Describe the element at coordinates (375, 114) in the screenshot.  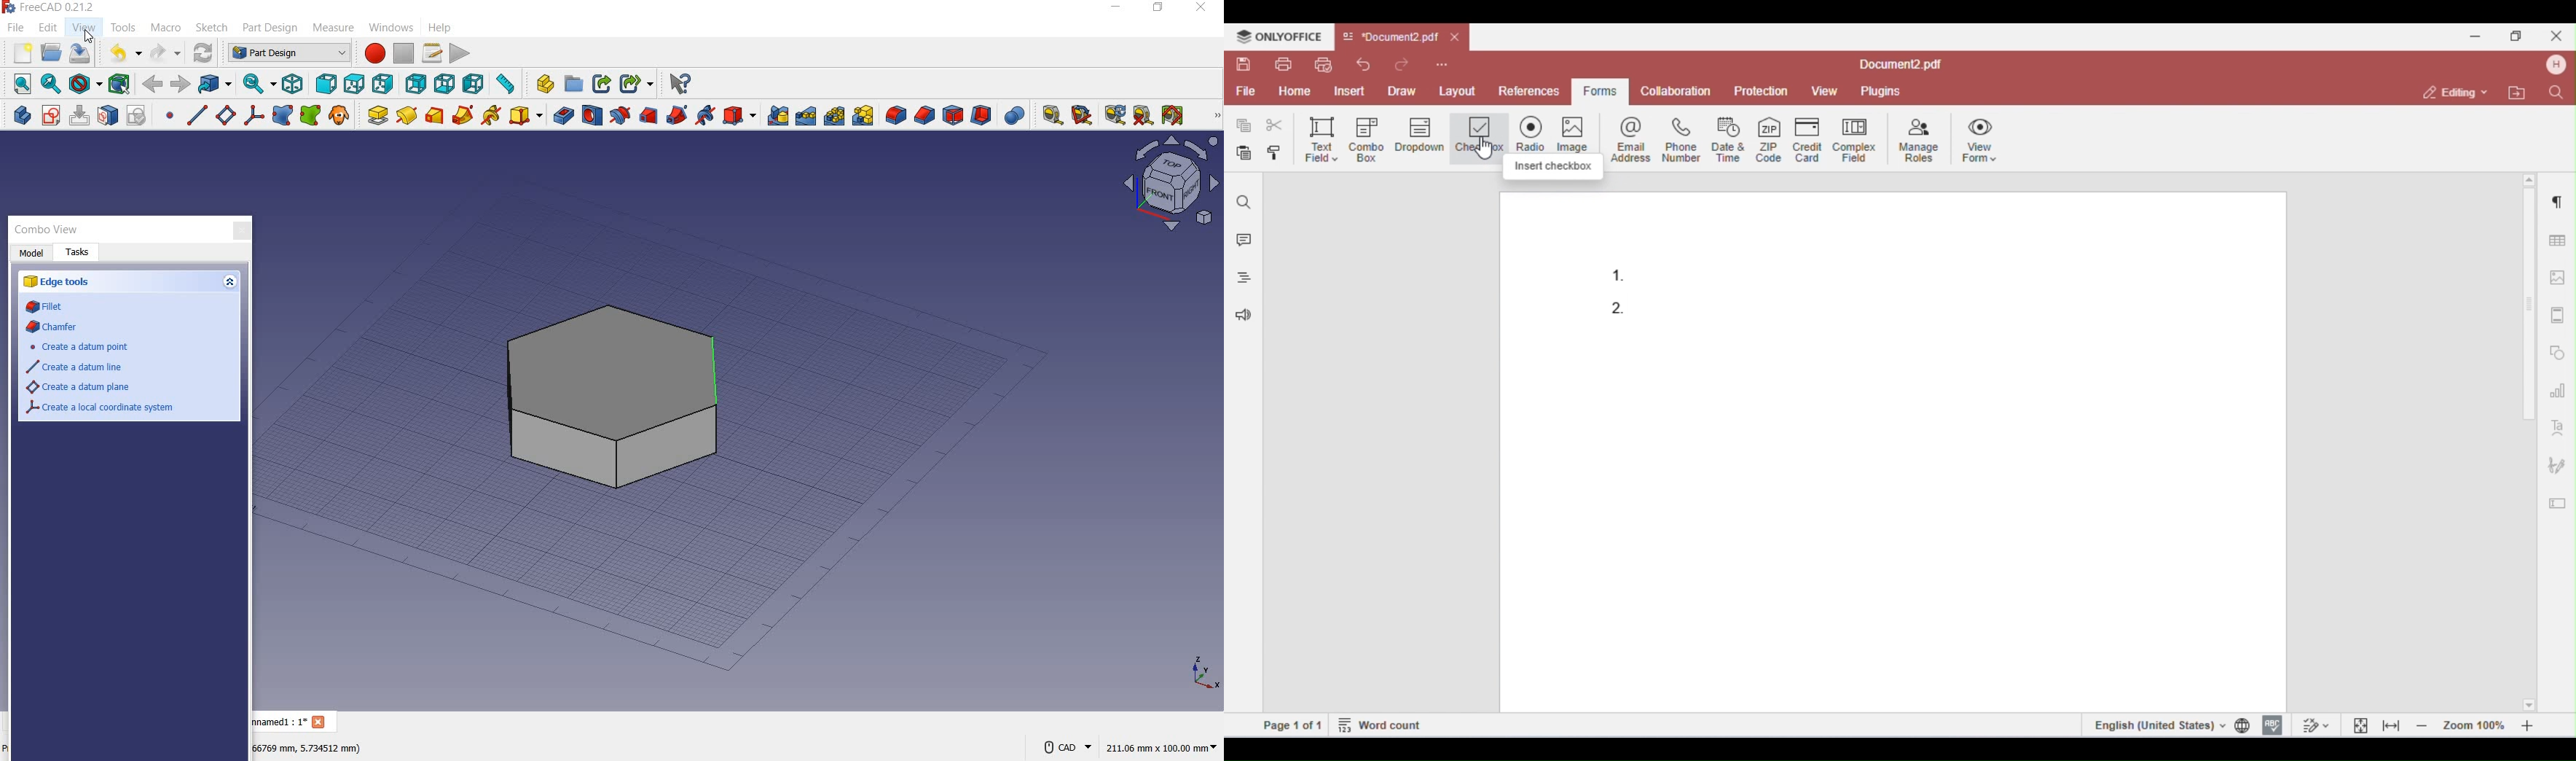
I see `pad` at that location.